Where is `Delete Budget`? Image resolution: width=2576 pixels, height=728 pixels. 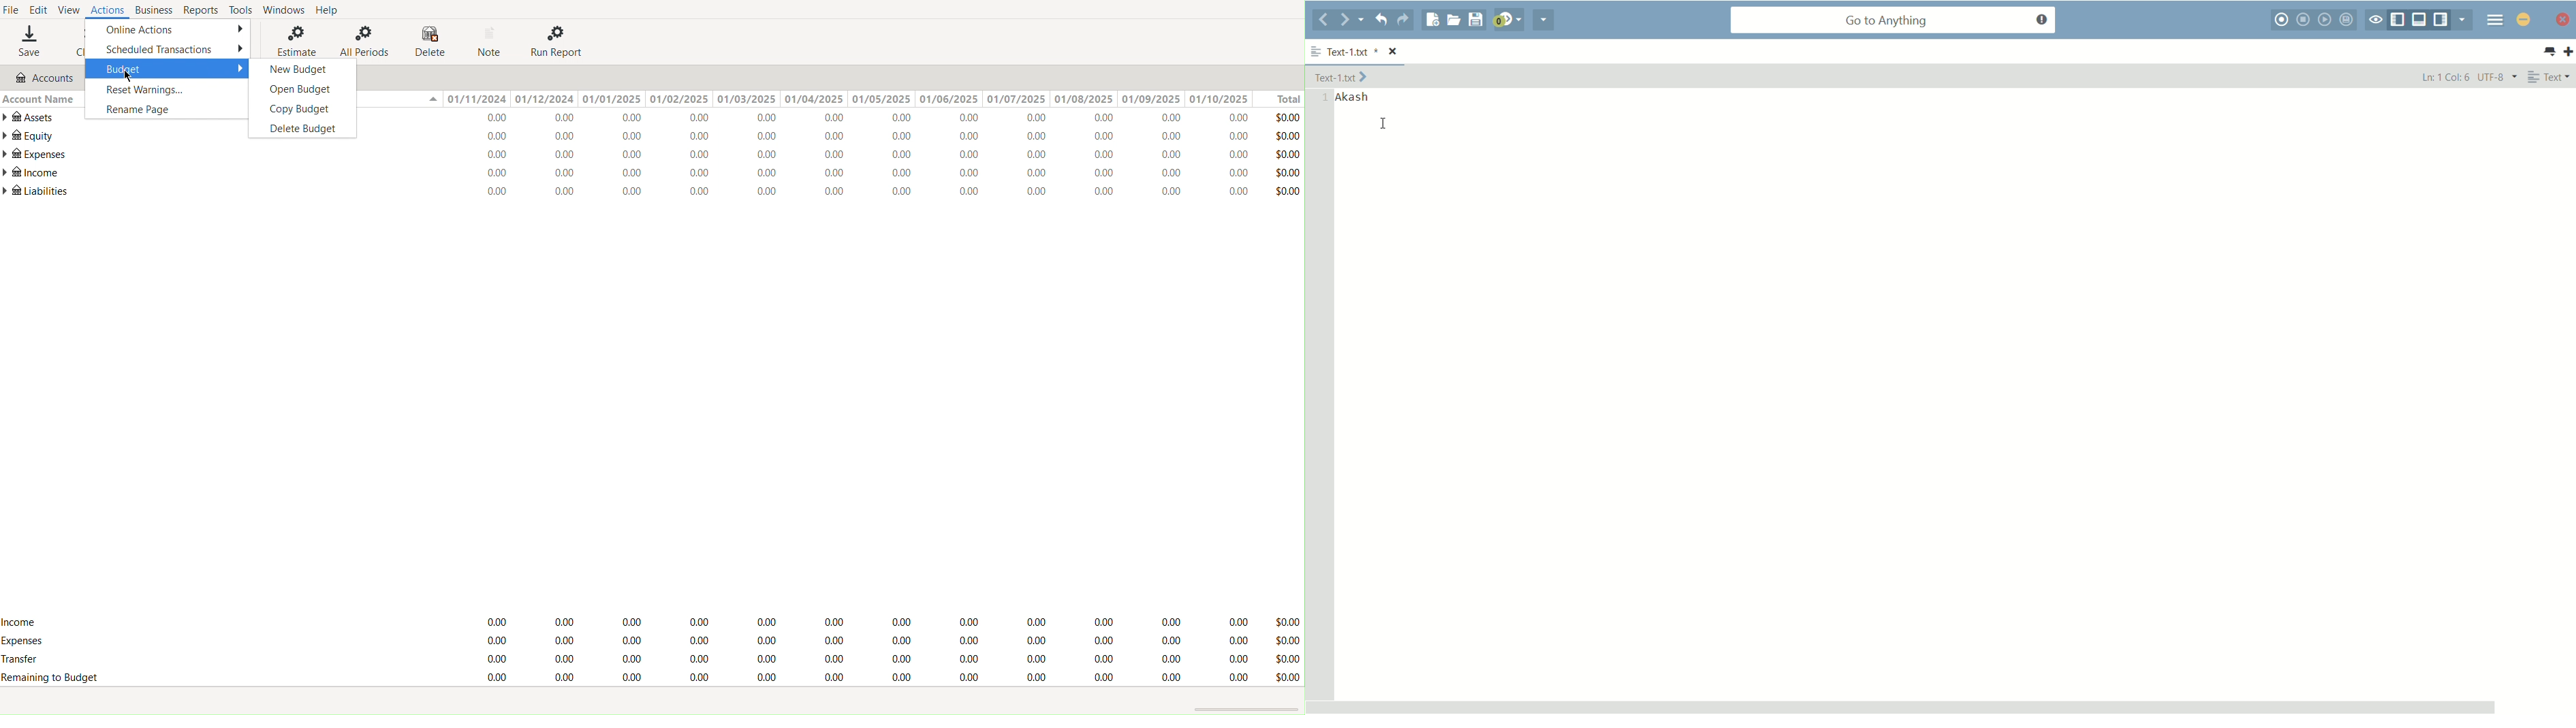 Delete Budget is located at coordinates (304, 129).